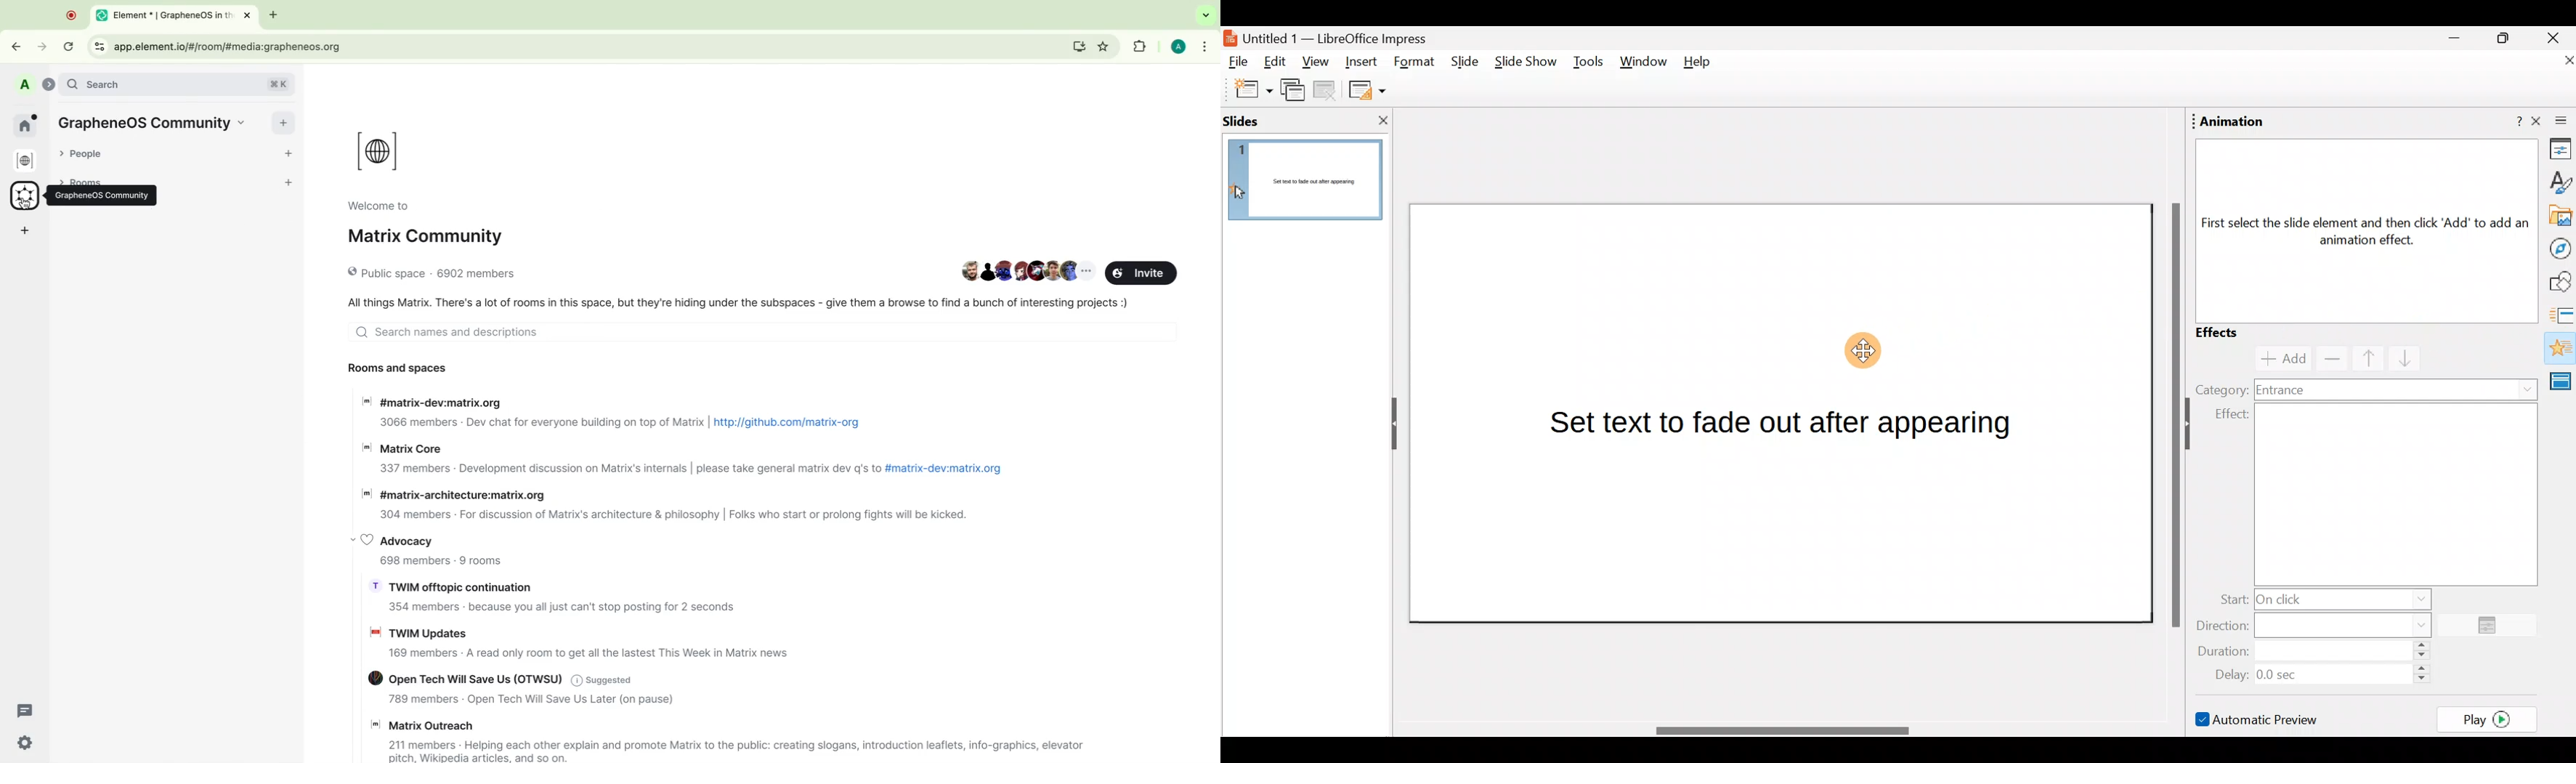 The image size is (2576, 784). Describe the element at coordinates (1462, 62) in the screenshot. I see `Slide` at that location.